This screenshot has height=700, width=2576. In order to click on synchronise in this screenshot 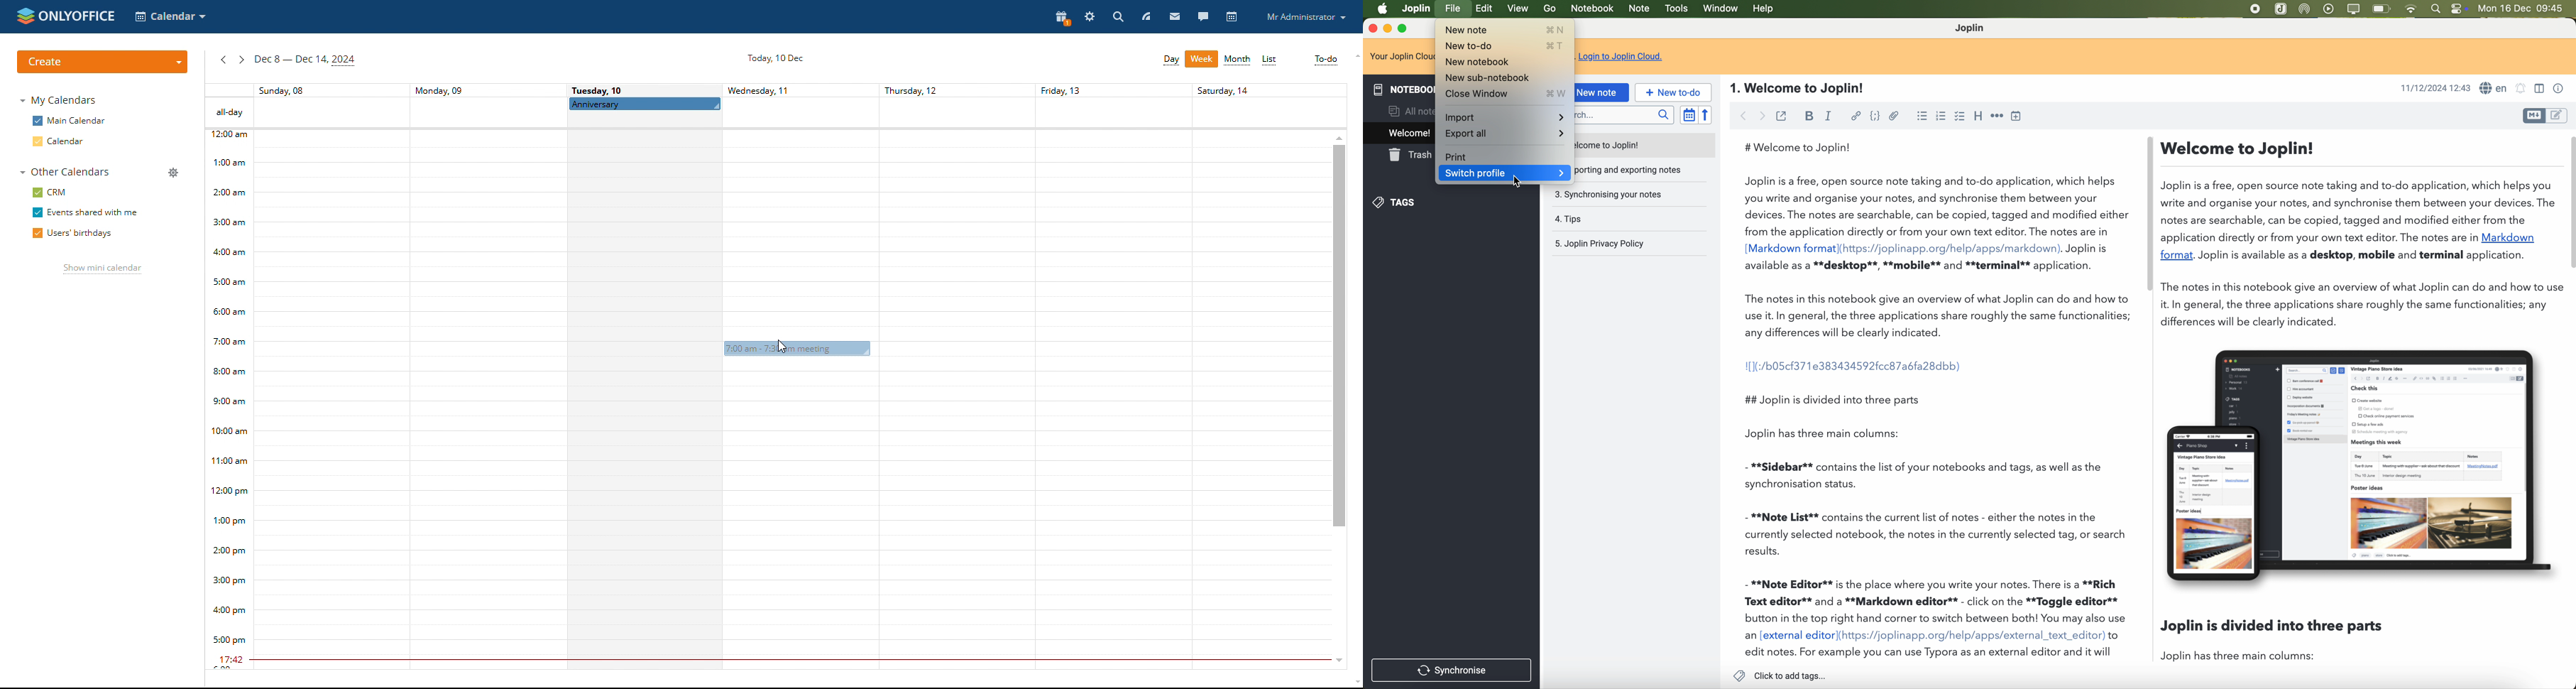, I will do `click(1452, 669)`.